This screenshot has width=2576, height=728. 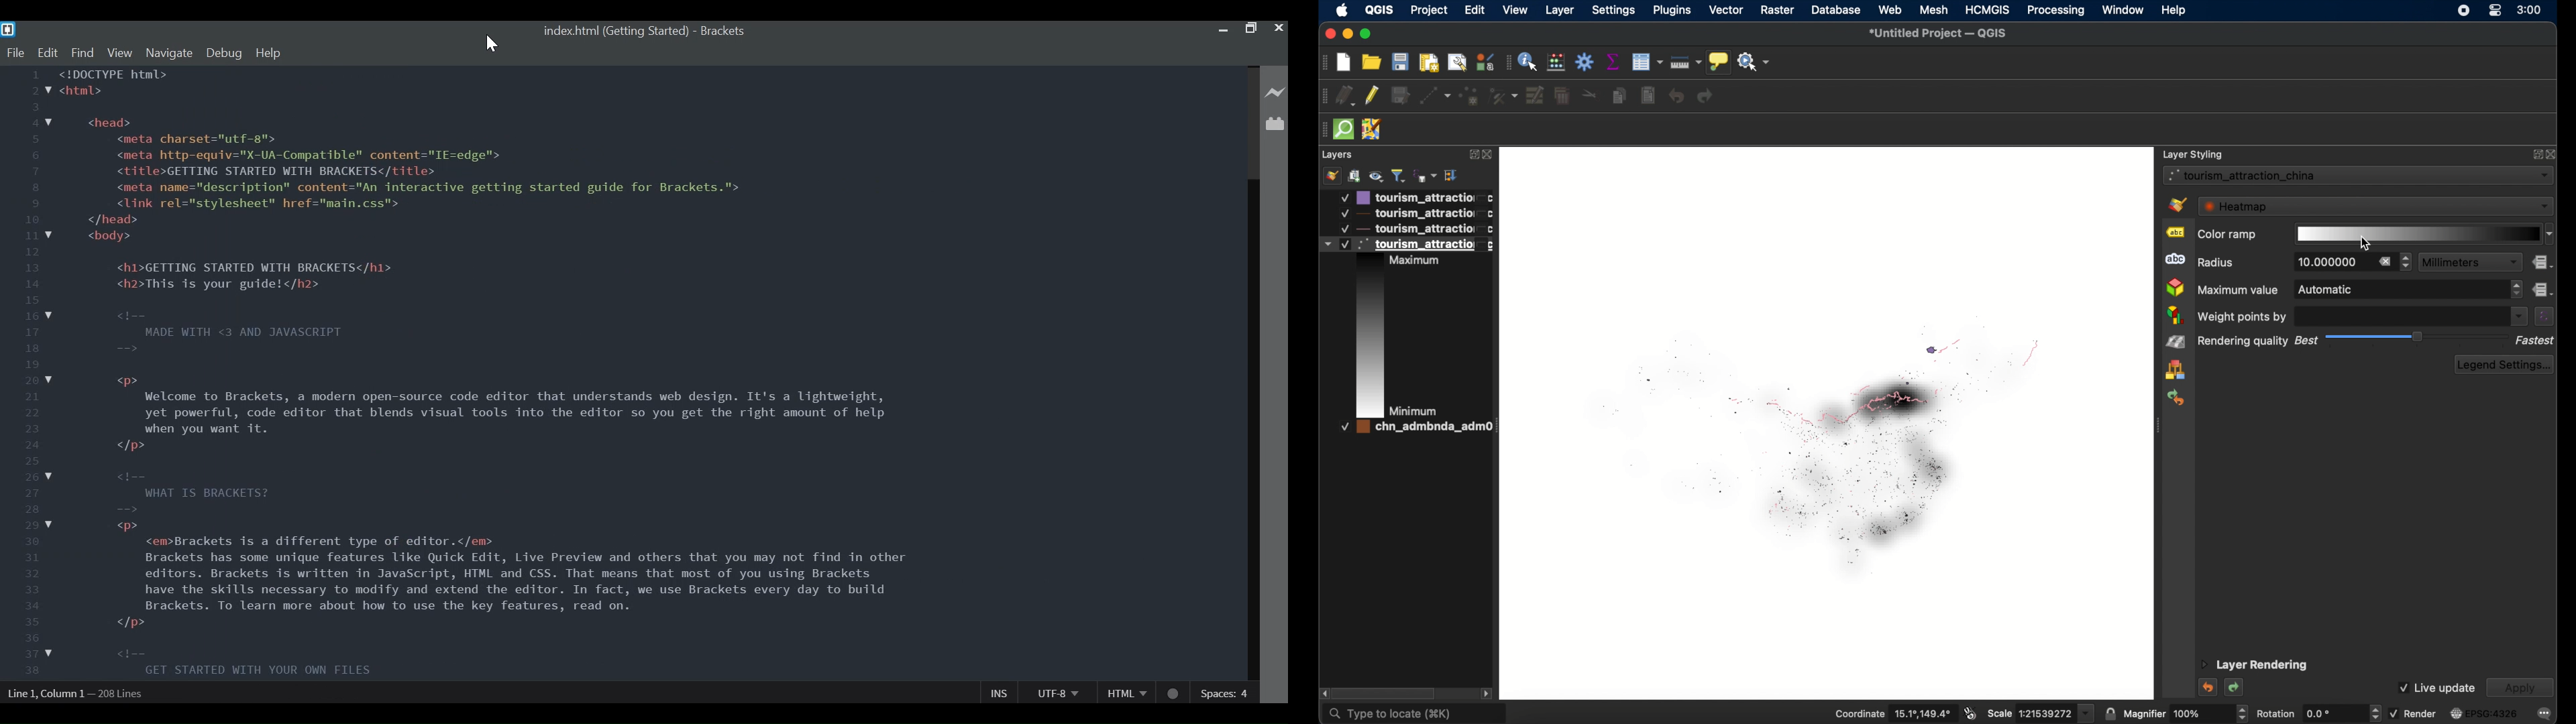 I want to click on Close, so click(x=1280, y=29).